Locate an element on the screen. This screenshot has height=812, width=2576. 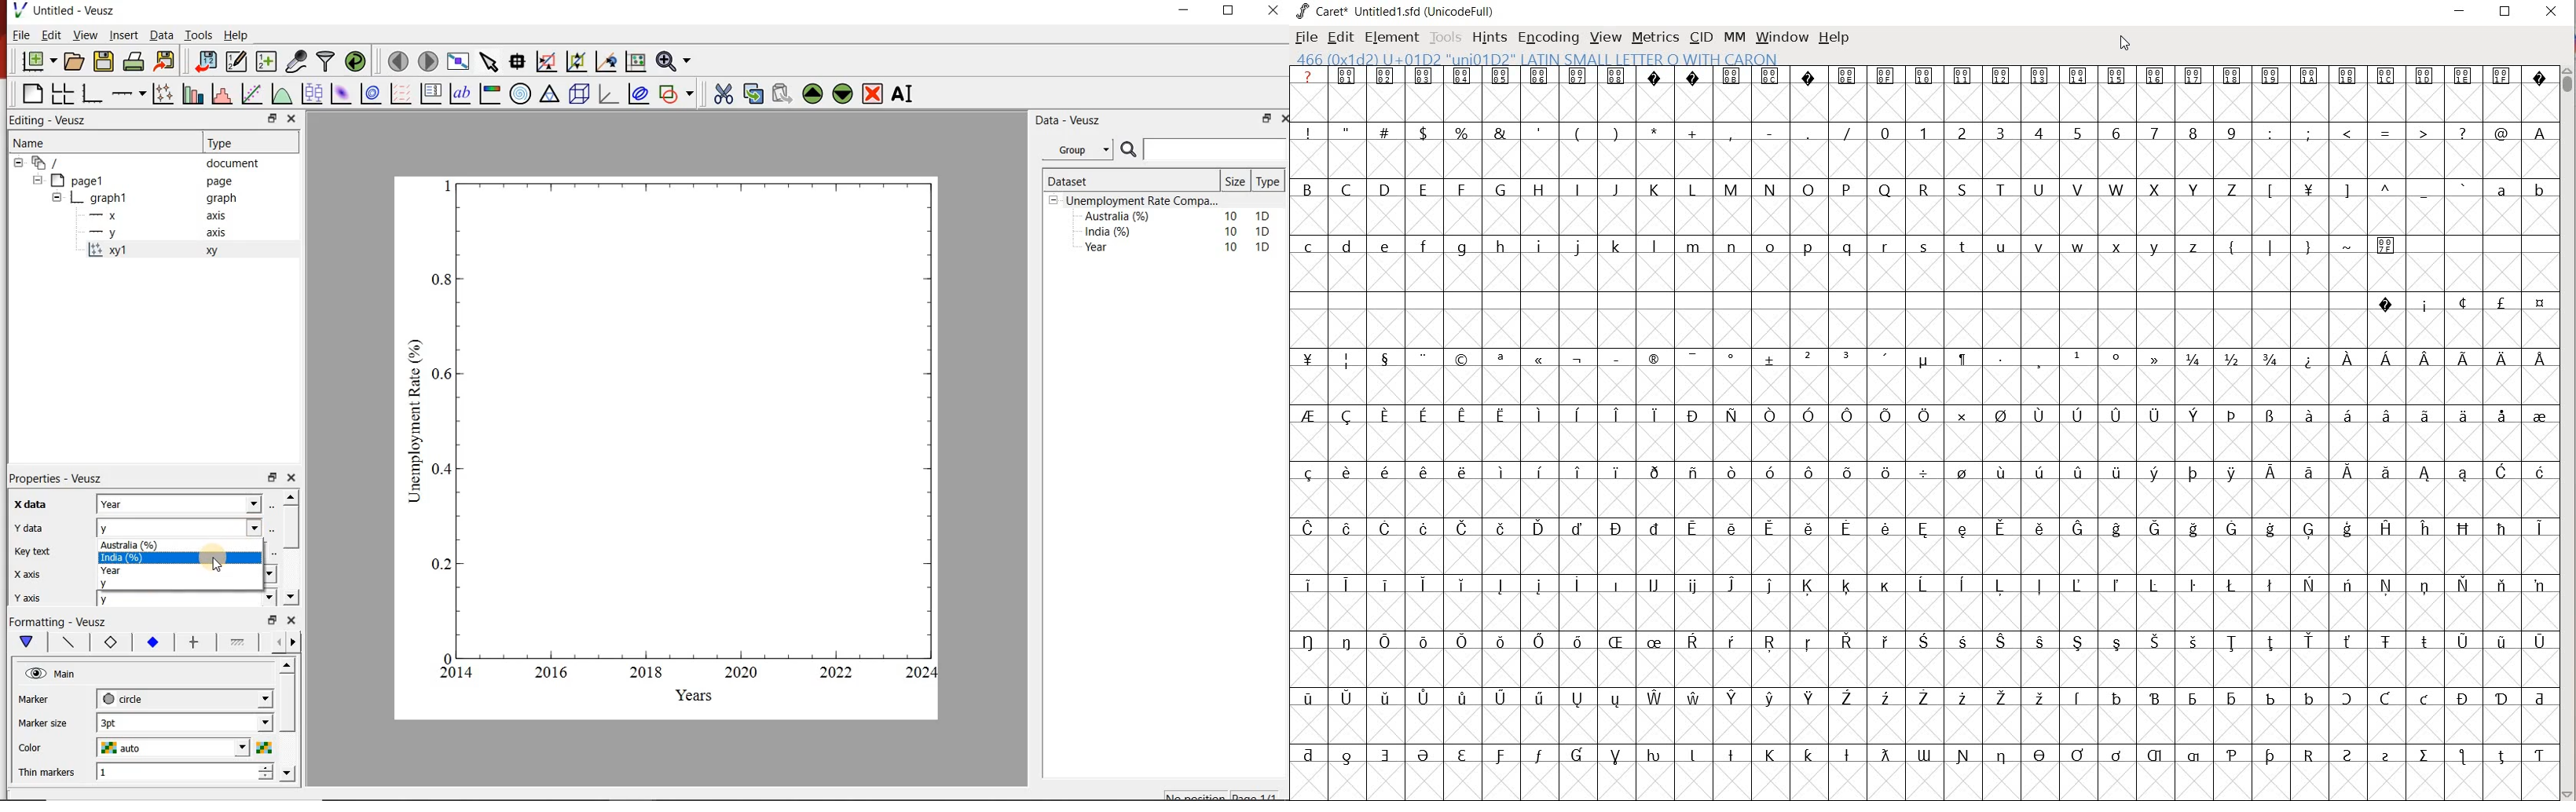
plot line is located at coordinates (70, 643).